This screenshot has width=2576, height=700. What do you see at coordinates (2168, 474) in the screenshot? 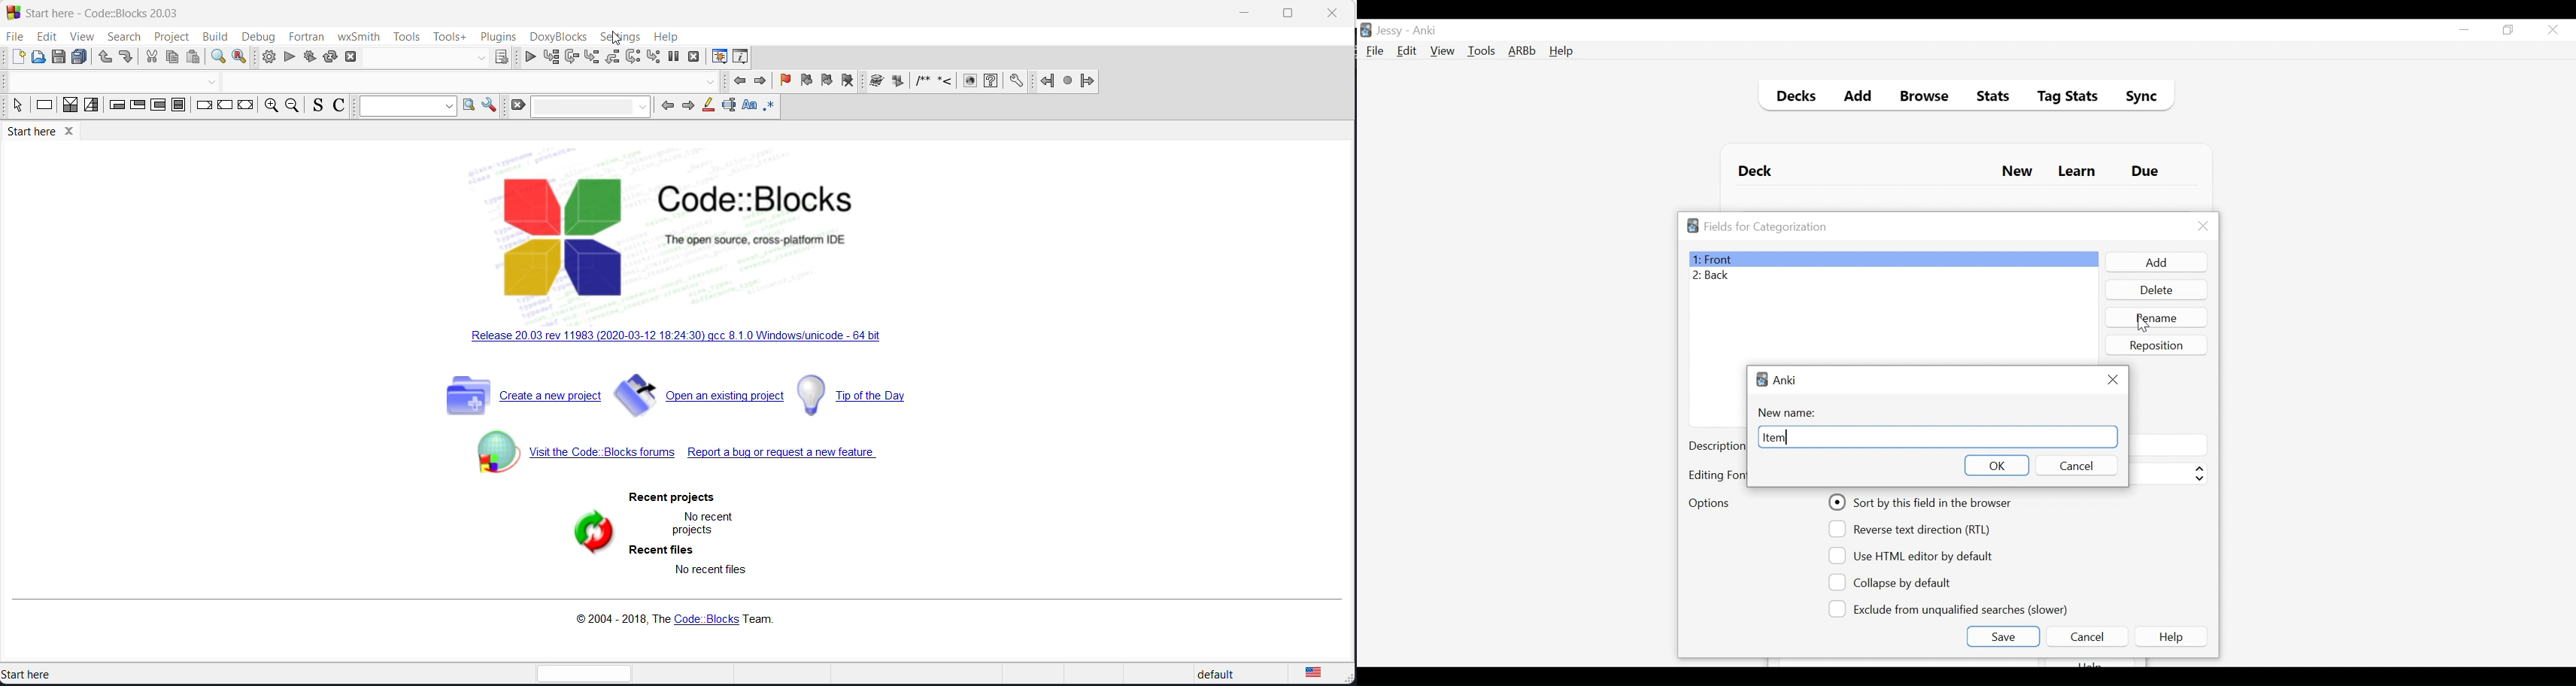
I see `Adjust Font Size` at bounding box center [2168, 474].